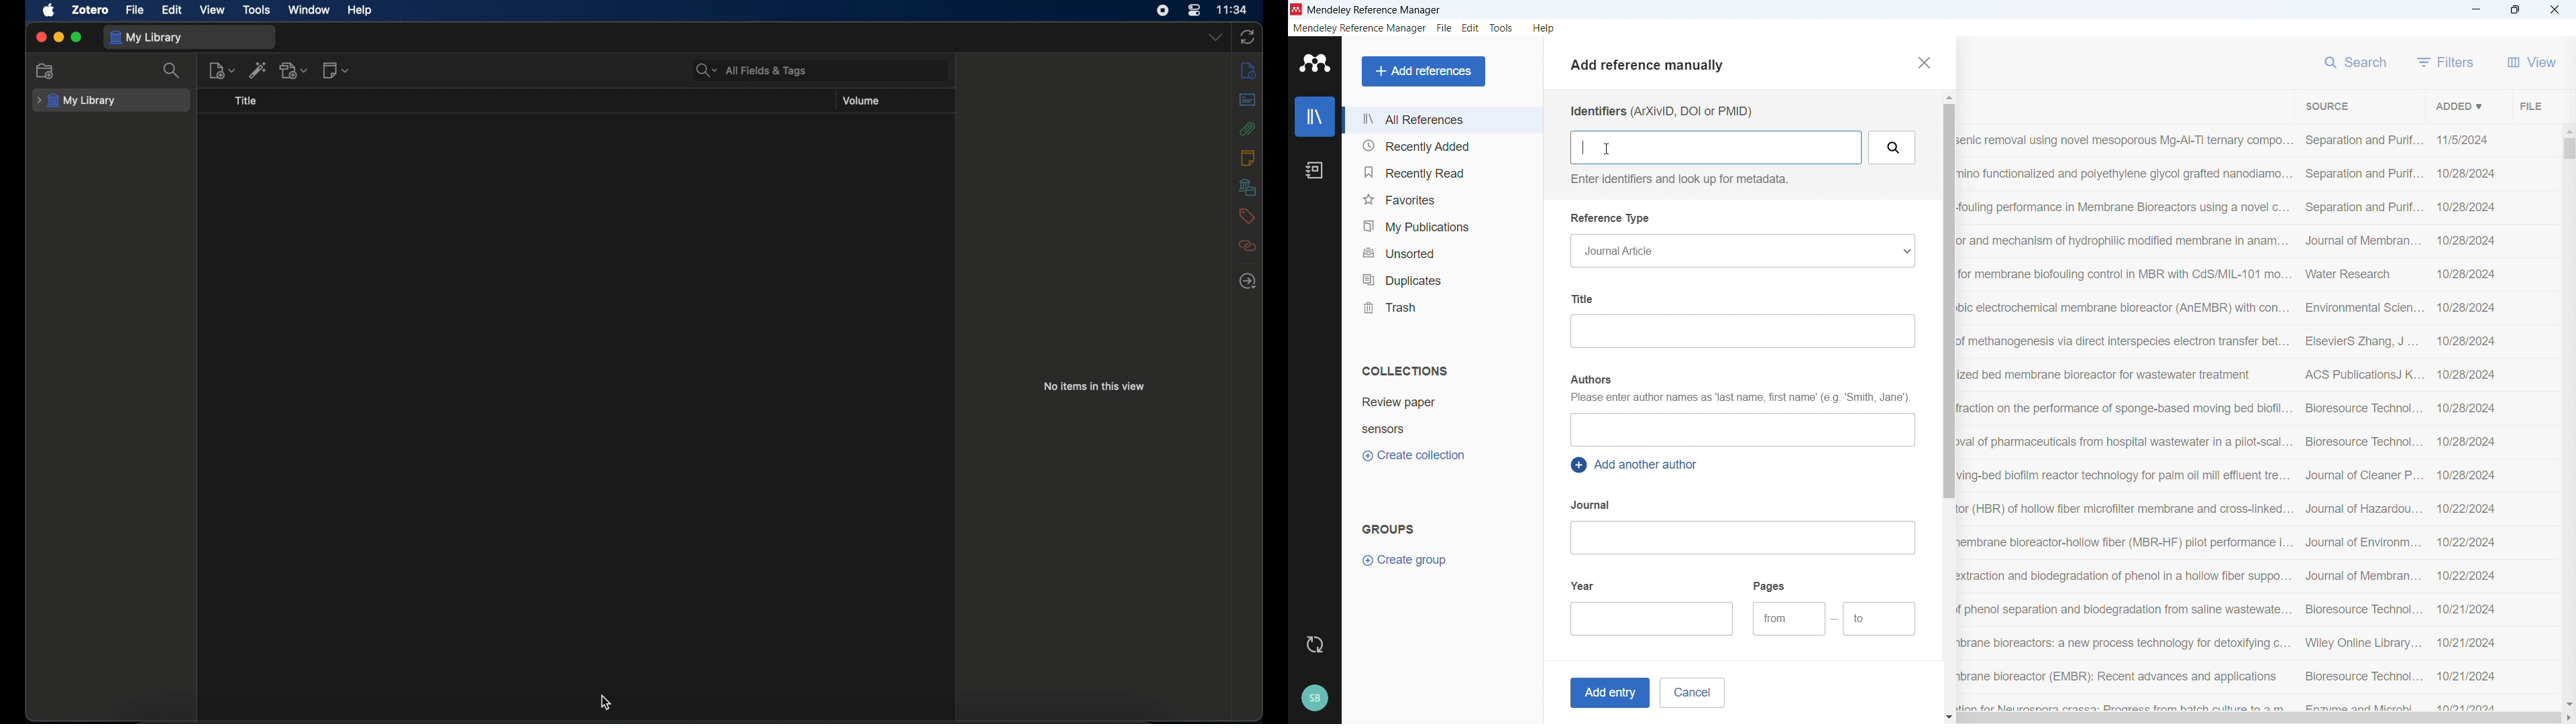  What do you see at coordinates (1248, 71) in the screenshot?
I see `info` at bounding box center [1248, 71].